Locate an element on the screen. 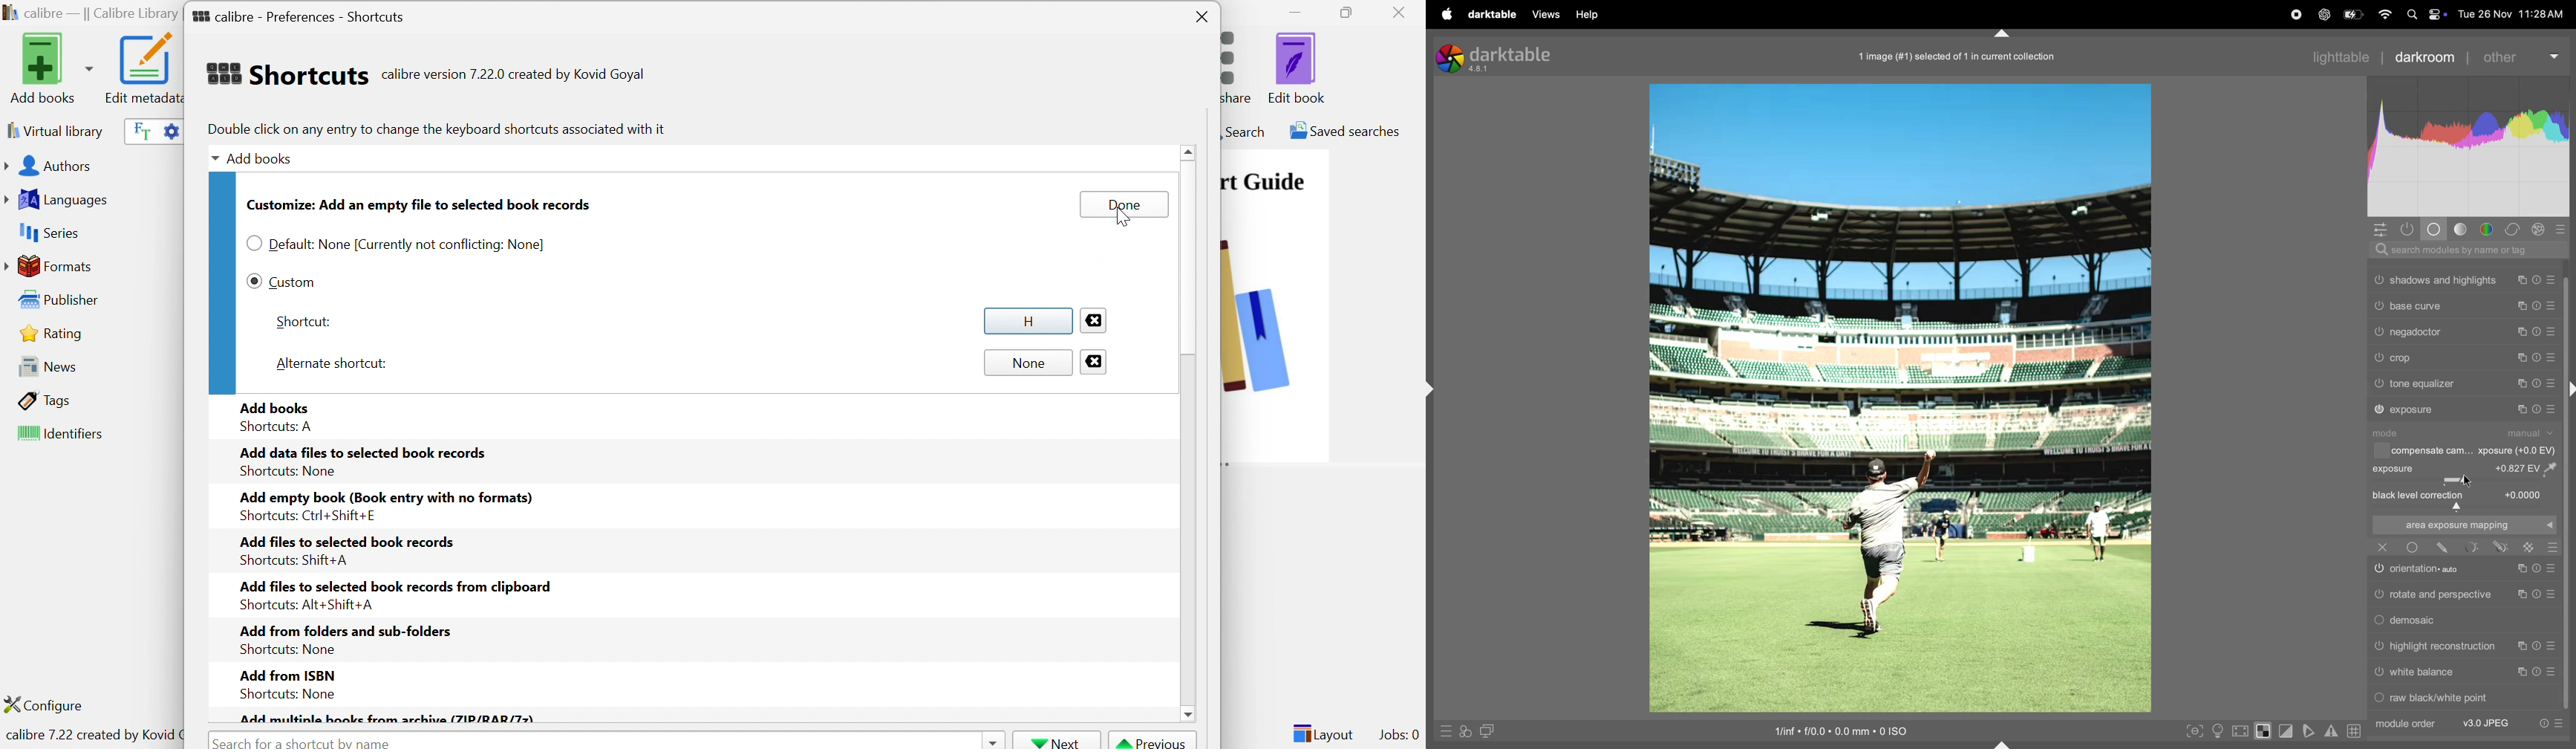  white balance is located at coordinates (2423, 672).